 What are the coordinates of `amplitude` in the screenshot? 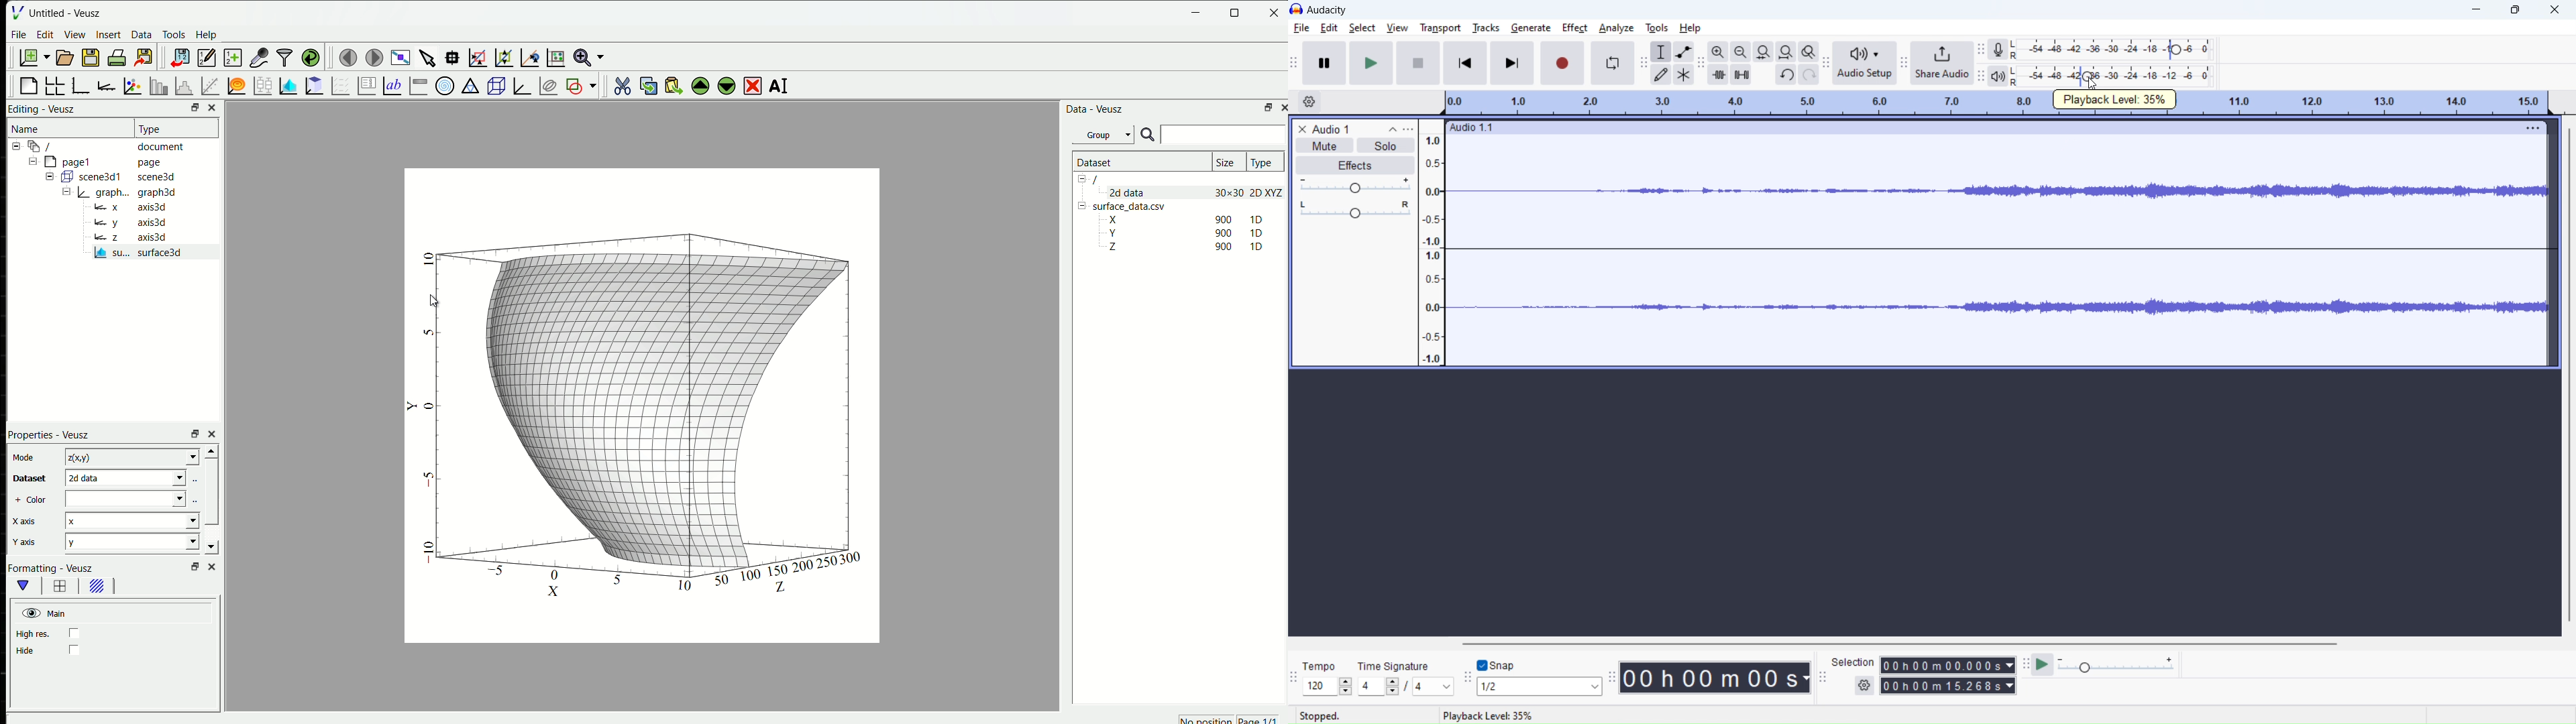 It's located at (1432, 243).